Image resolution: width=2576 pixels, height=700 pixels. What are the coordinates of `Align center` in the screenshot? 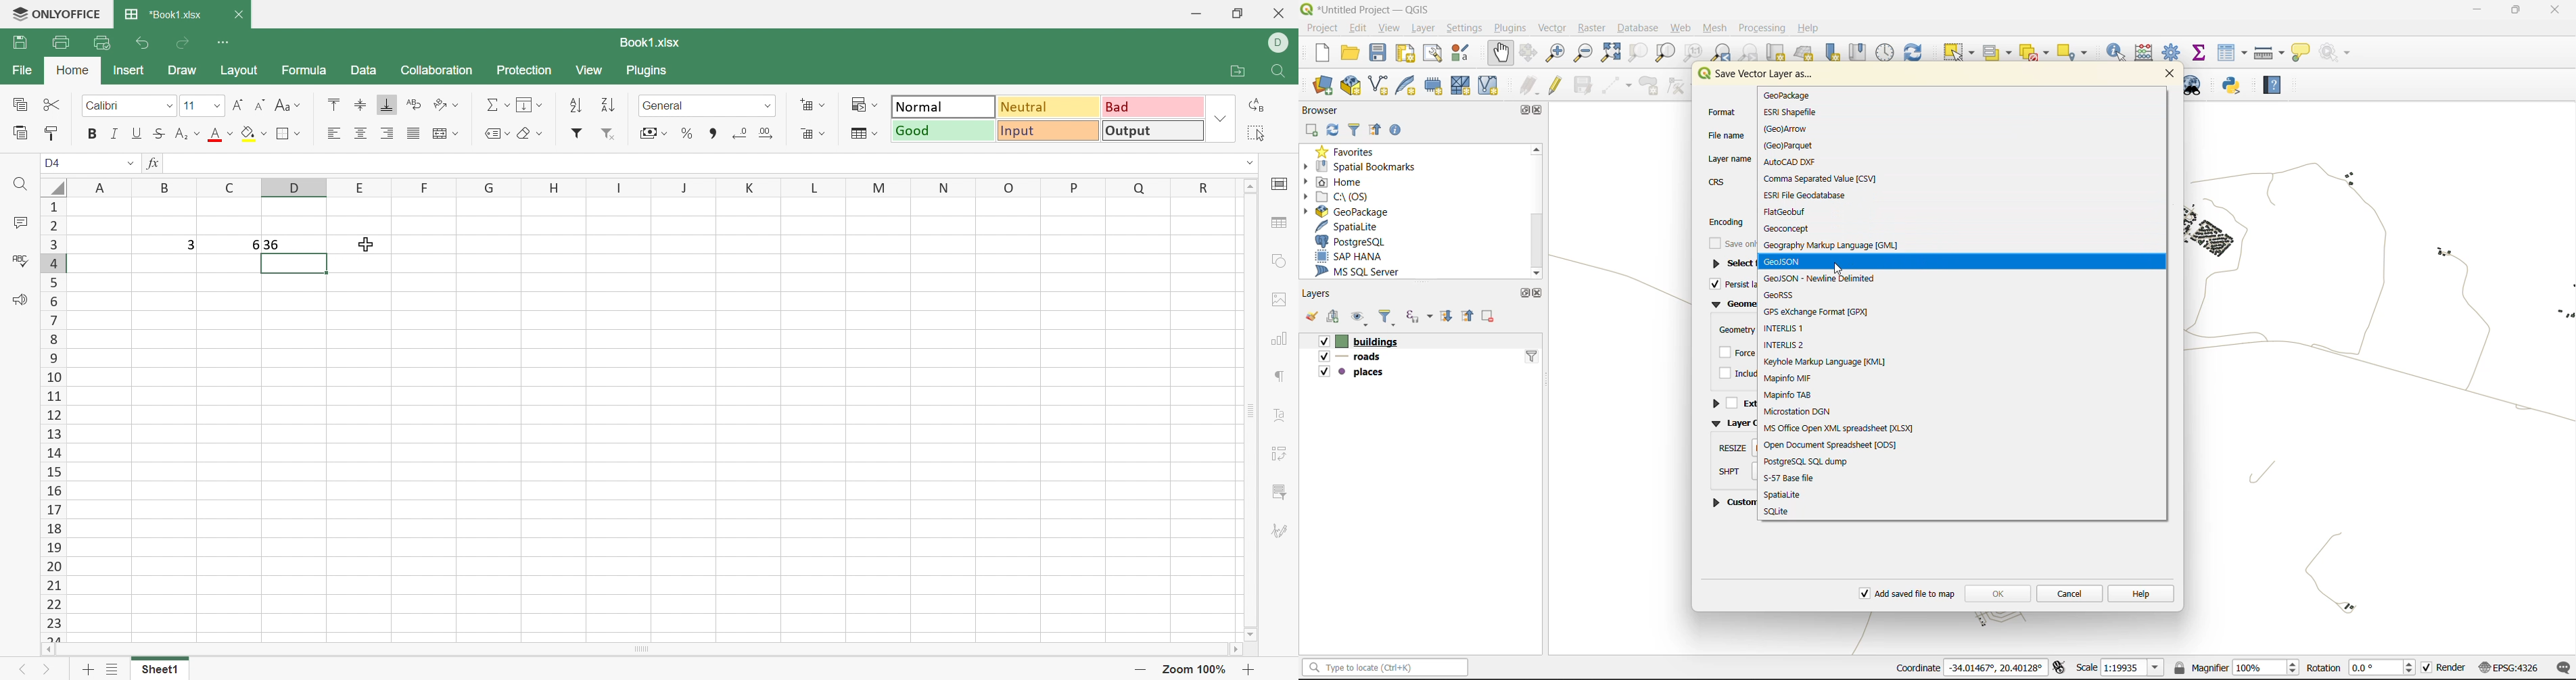 It's located at (363, 132).